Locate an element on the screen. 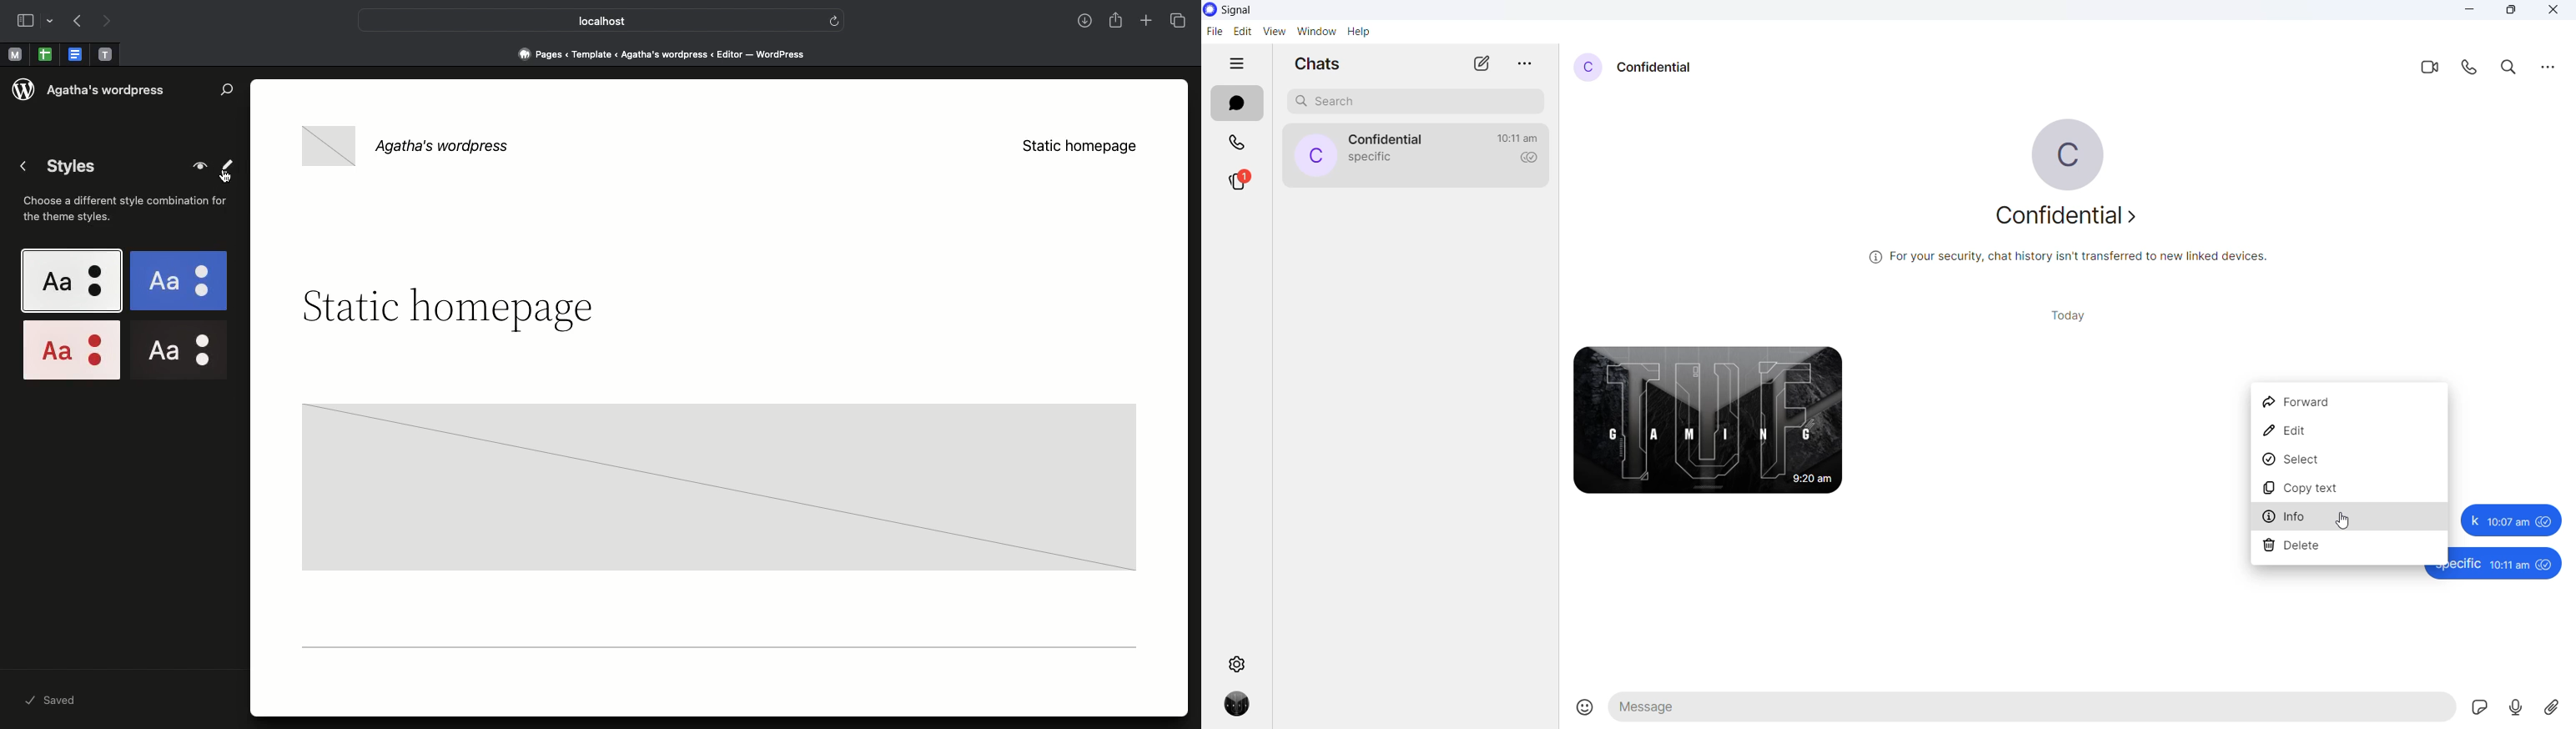 The image size is (2576, 756). profile picture is located at coordinates (1586, 69).